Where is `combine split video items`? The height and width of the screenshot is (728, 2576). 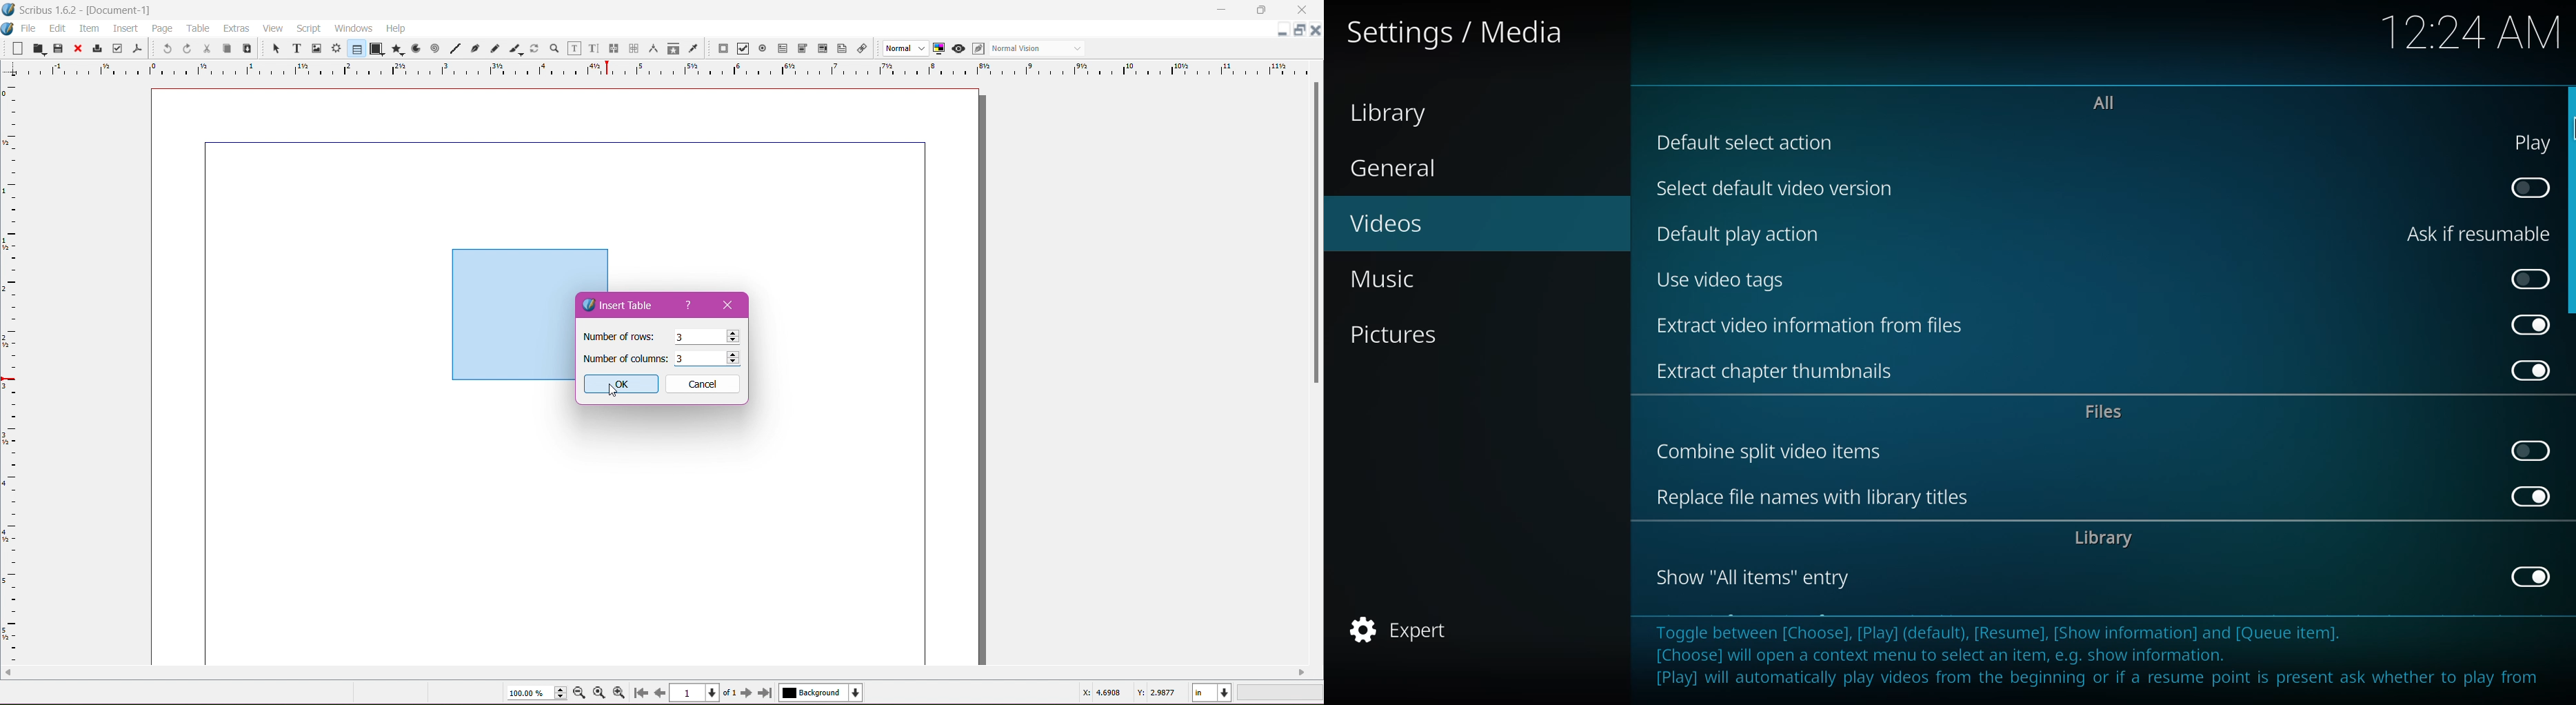
combine split video items is located at coordinates (1775, 448).